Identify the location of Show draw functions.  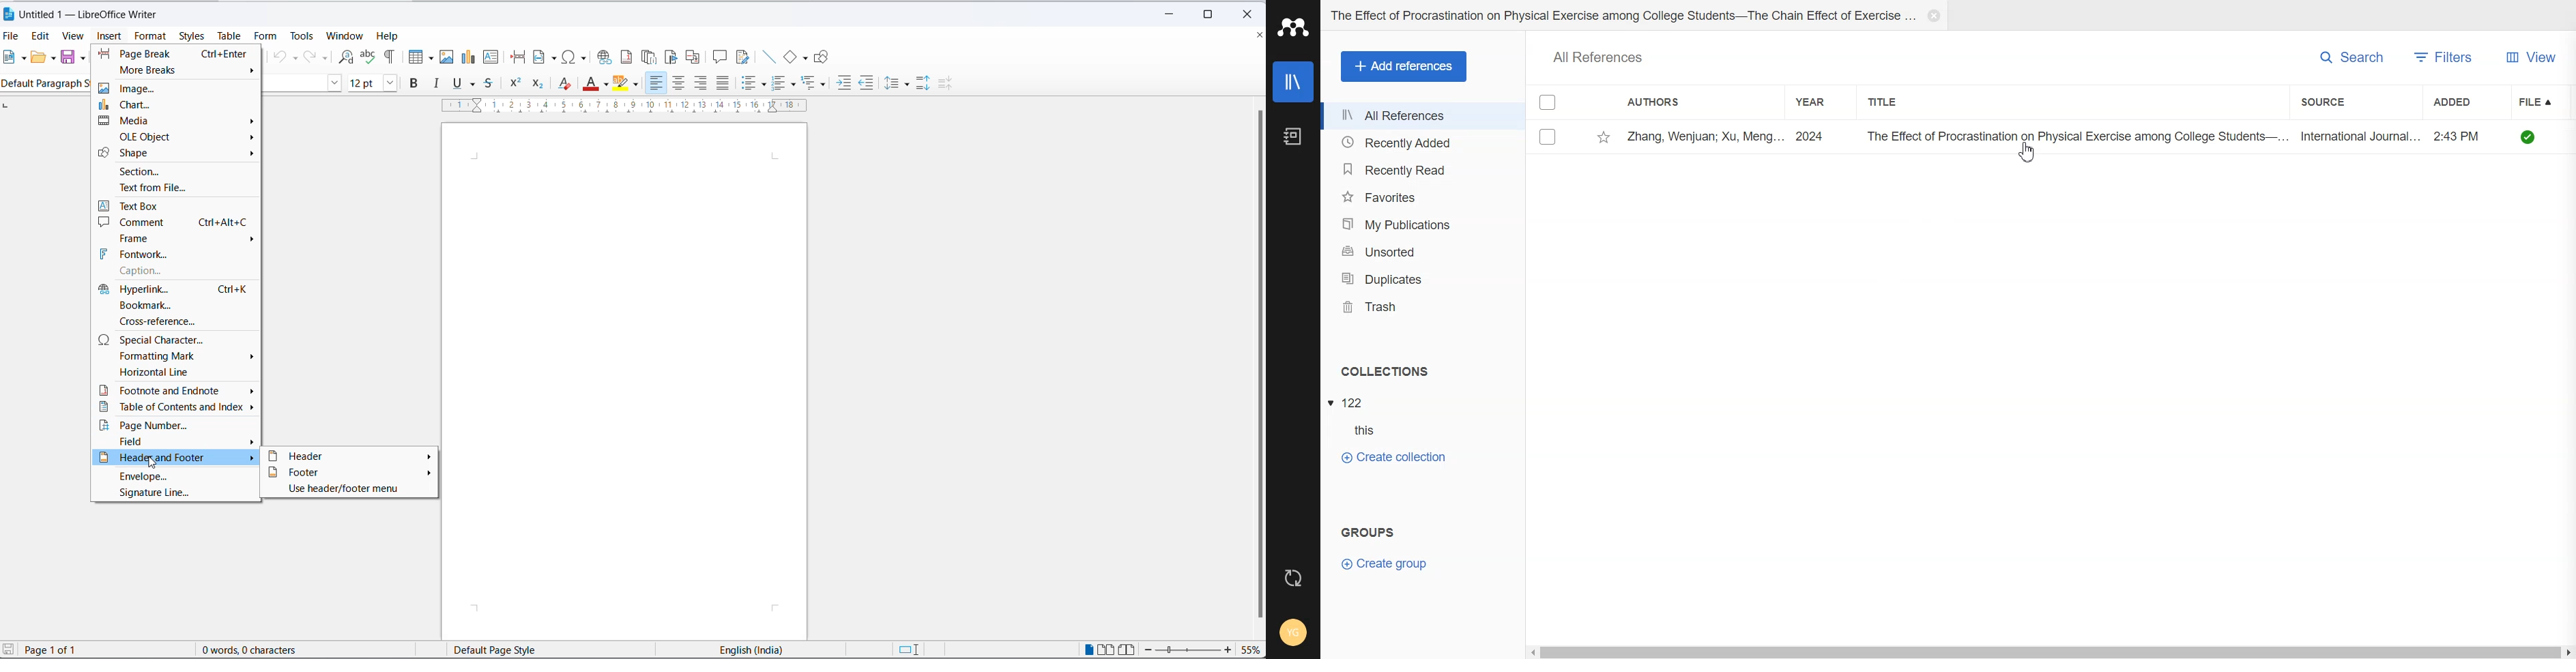
(824, 57).